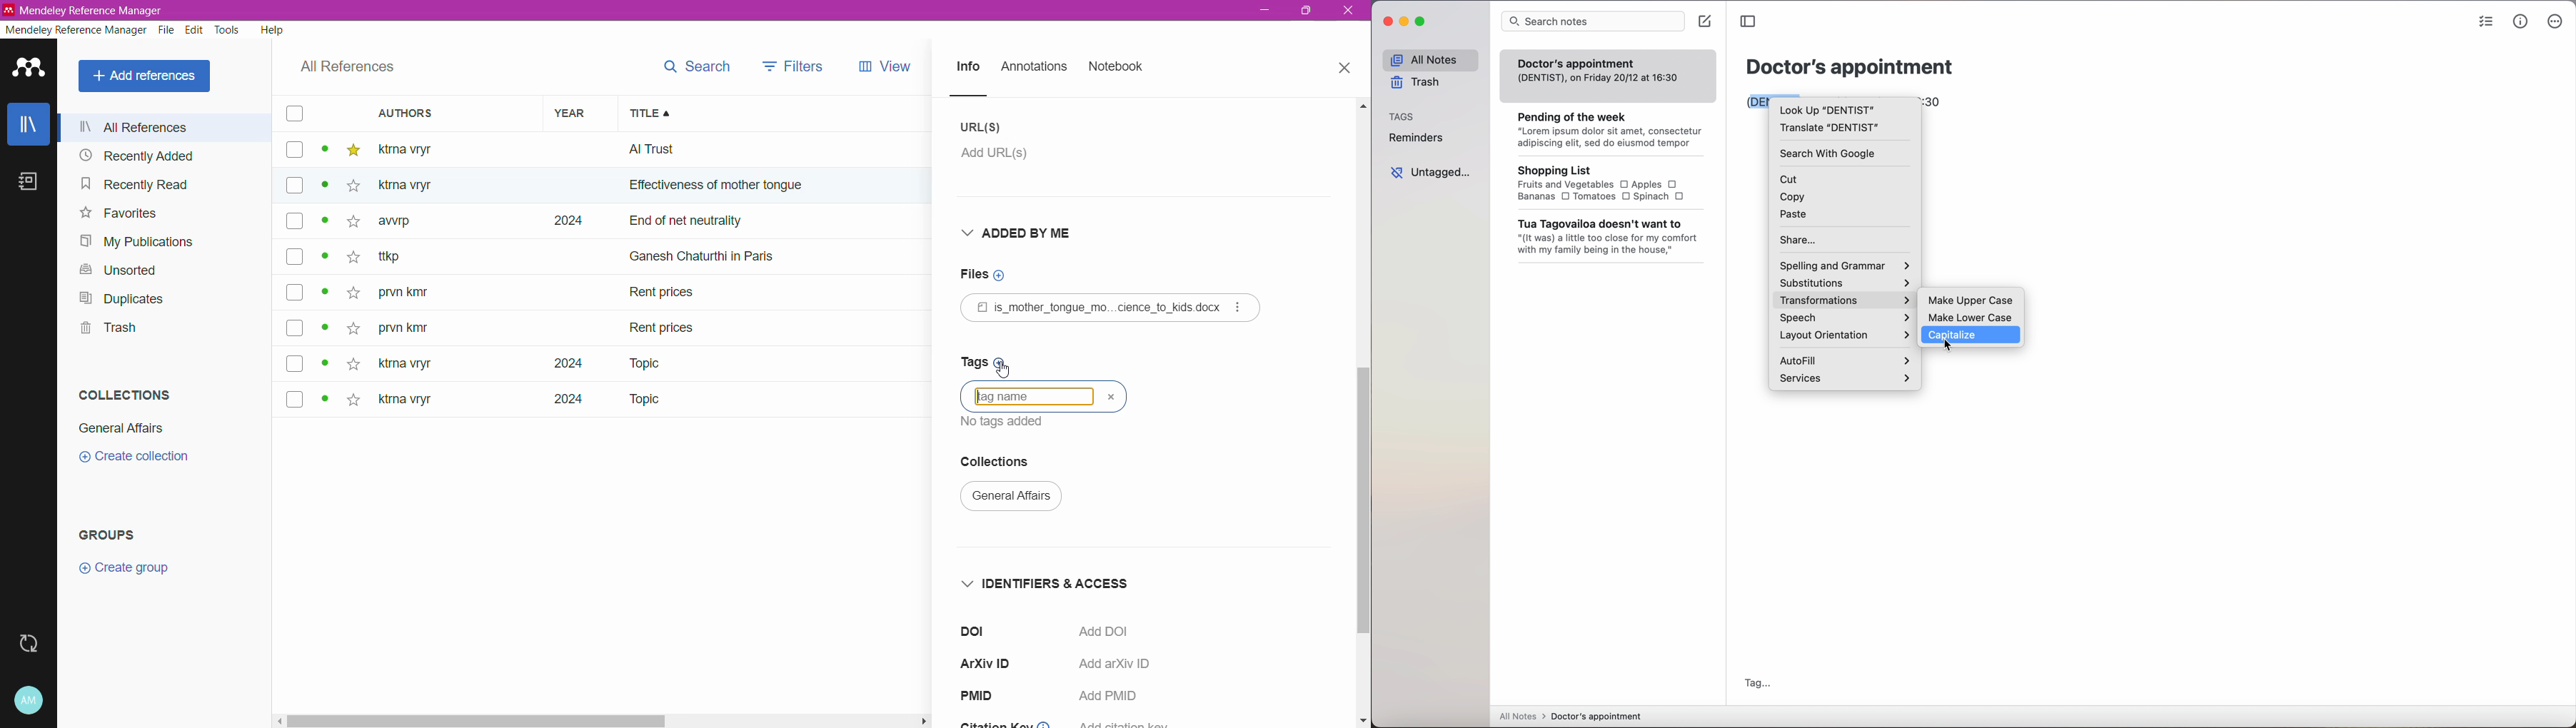 The width and height of the screenshot is (2576, 728). Describe the element at coordinates (698, 188) in the screenshot. I see `effectiveness of mother ton` at that location.